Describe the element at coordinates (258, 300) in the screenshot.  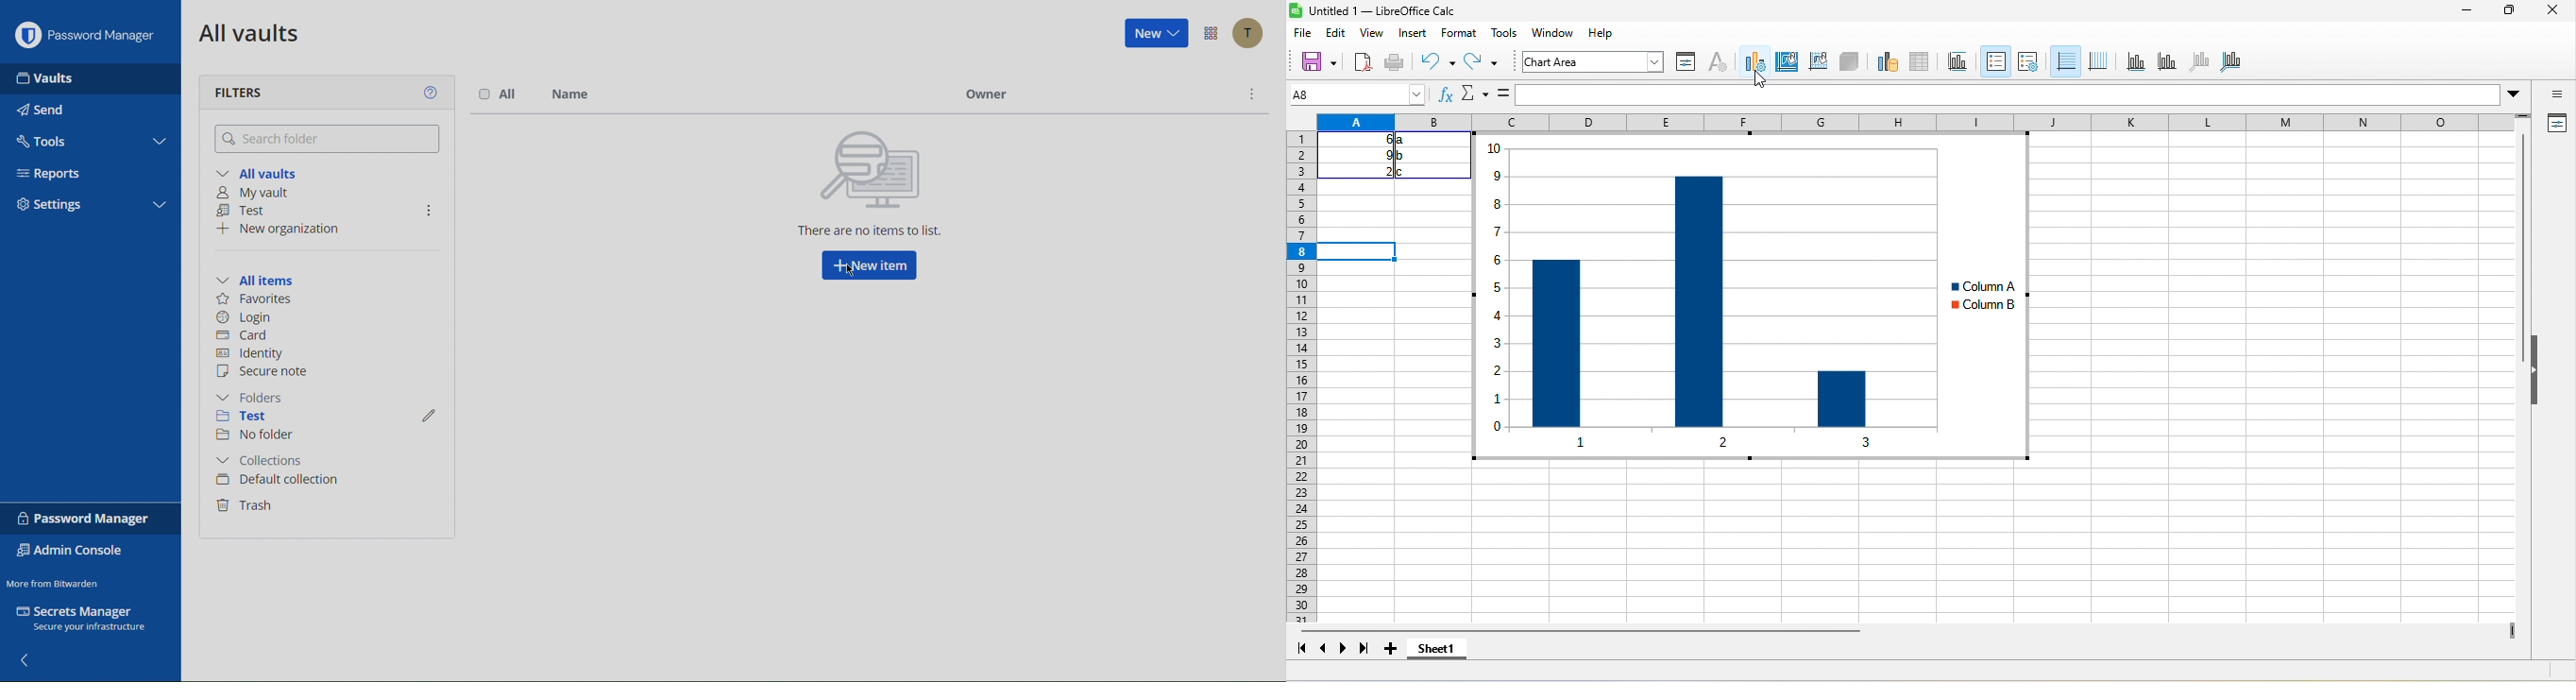
I see `Favorites` at that location.